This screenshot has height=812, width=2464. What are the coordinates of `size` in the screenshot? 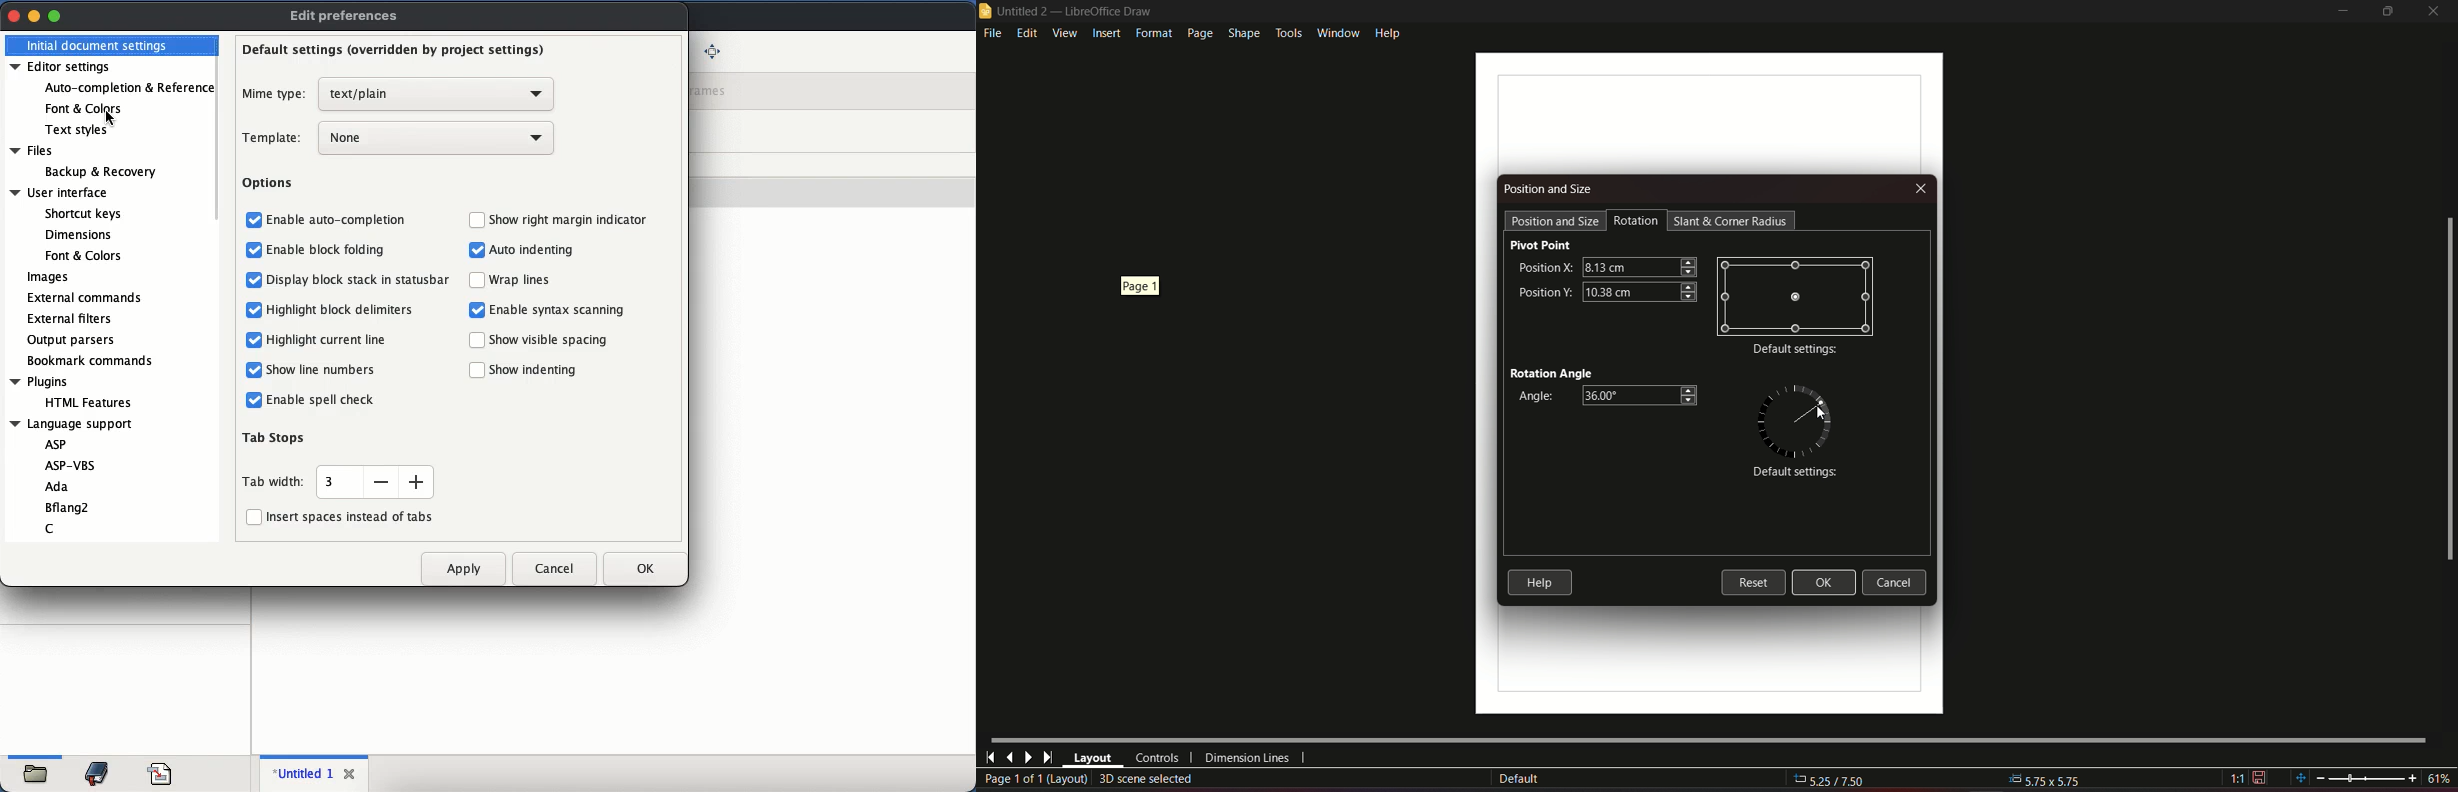 It's located at (332, 481).